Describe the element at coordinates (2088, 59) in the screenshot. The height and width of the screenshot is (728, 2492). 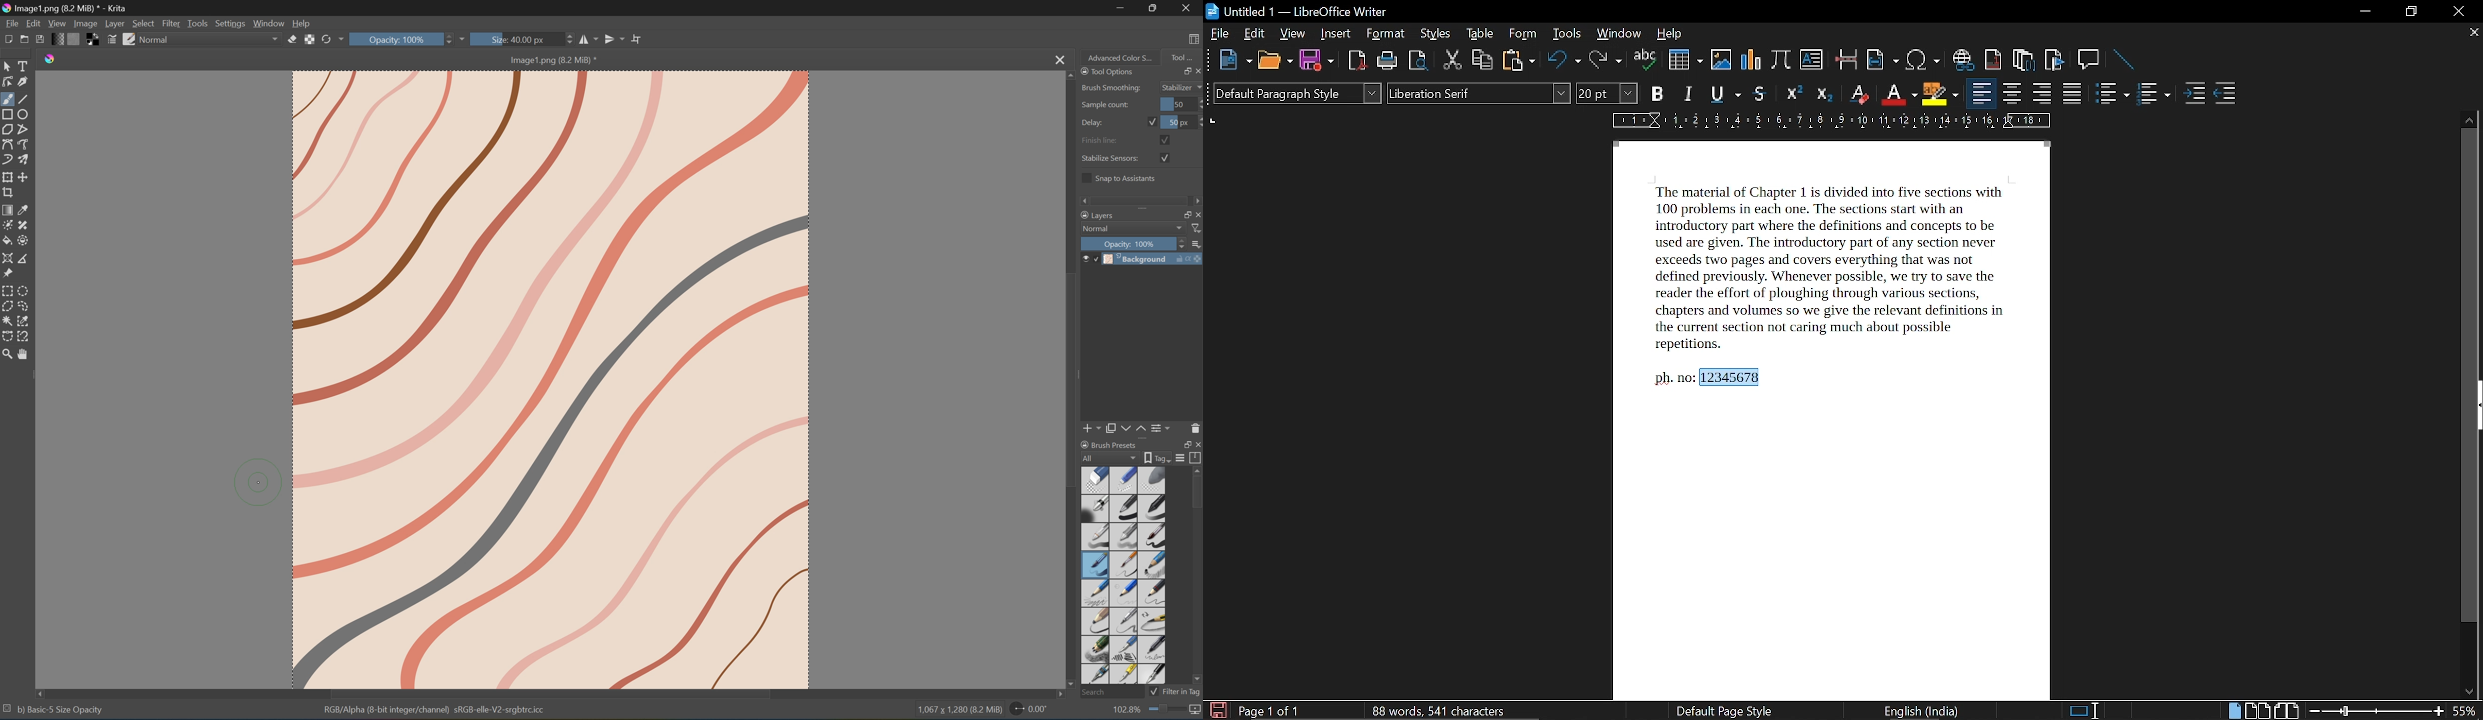
I see `insert comment` at that location.